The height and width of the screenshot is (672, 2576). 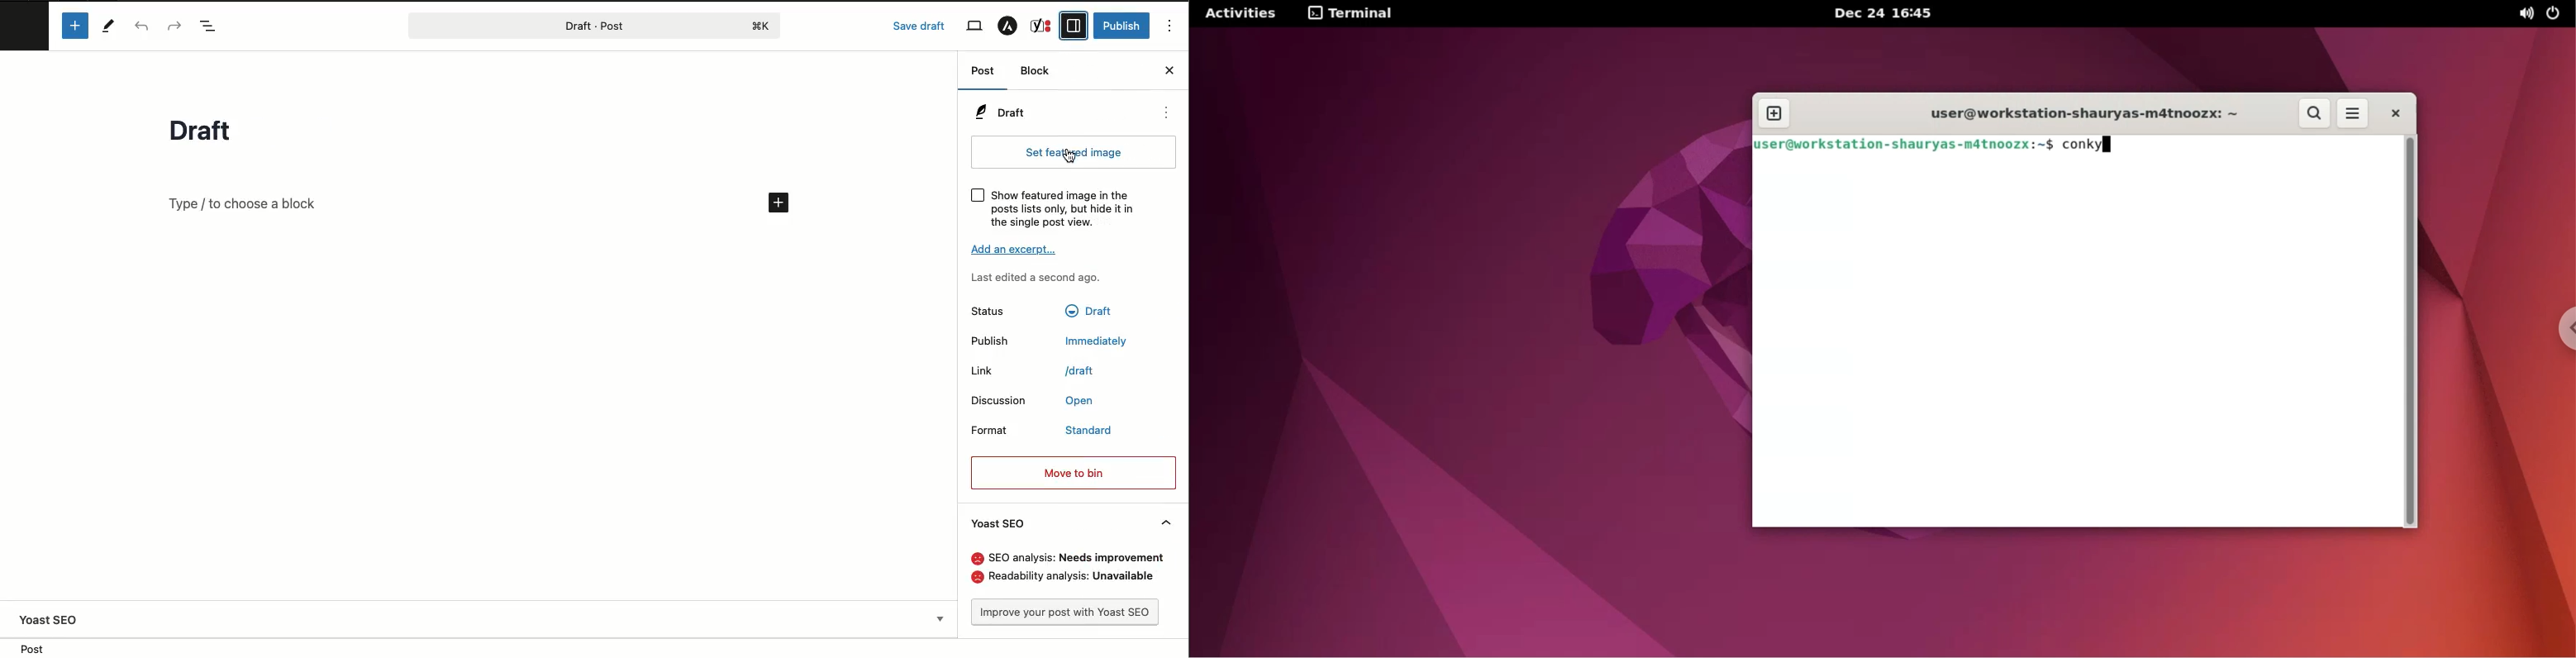 I want to click on Emoji, so click(x=976, y=577).